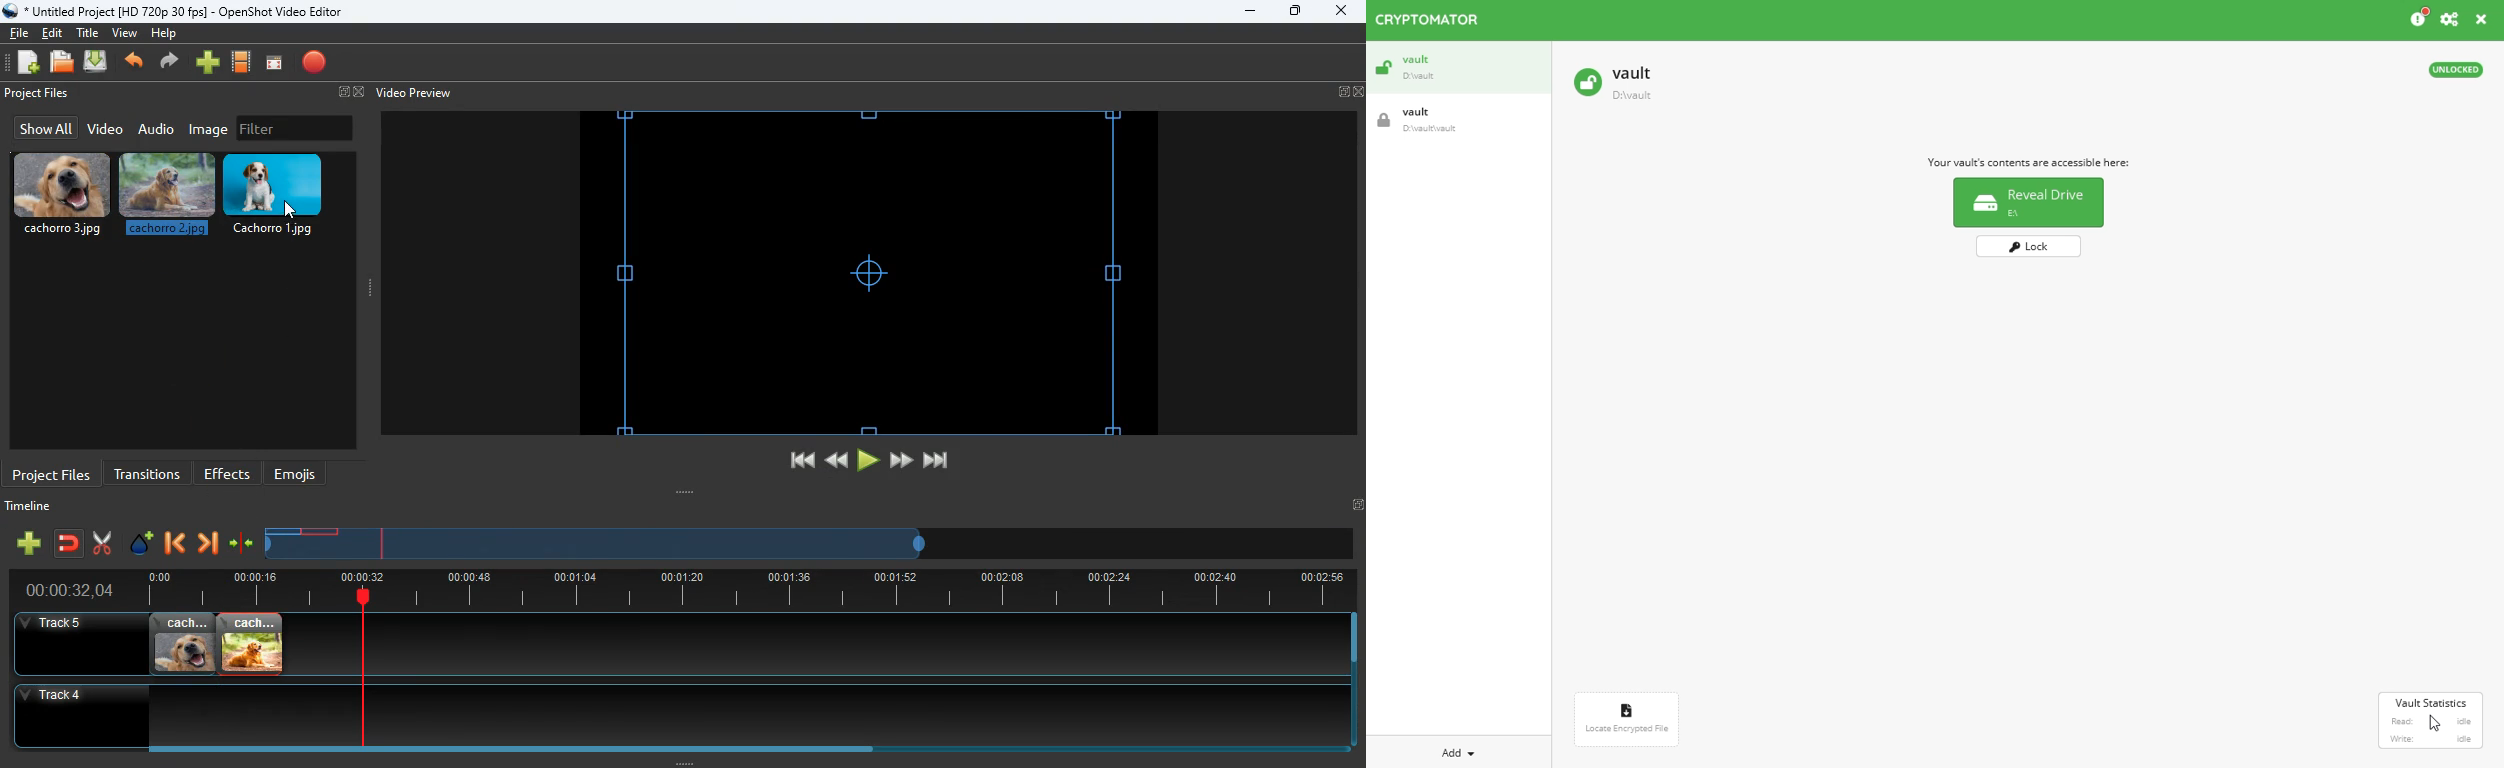 This screenshot has width=2520, height=784. Describe the element at coordinates (1340, 12) in the screenshot. I see `close` at that location.